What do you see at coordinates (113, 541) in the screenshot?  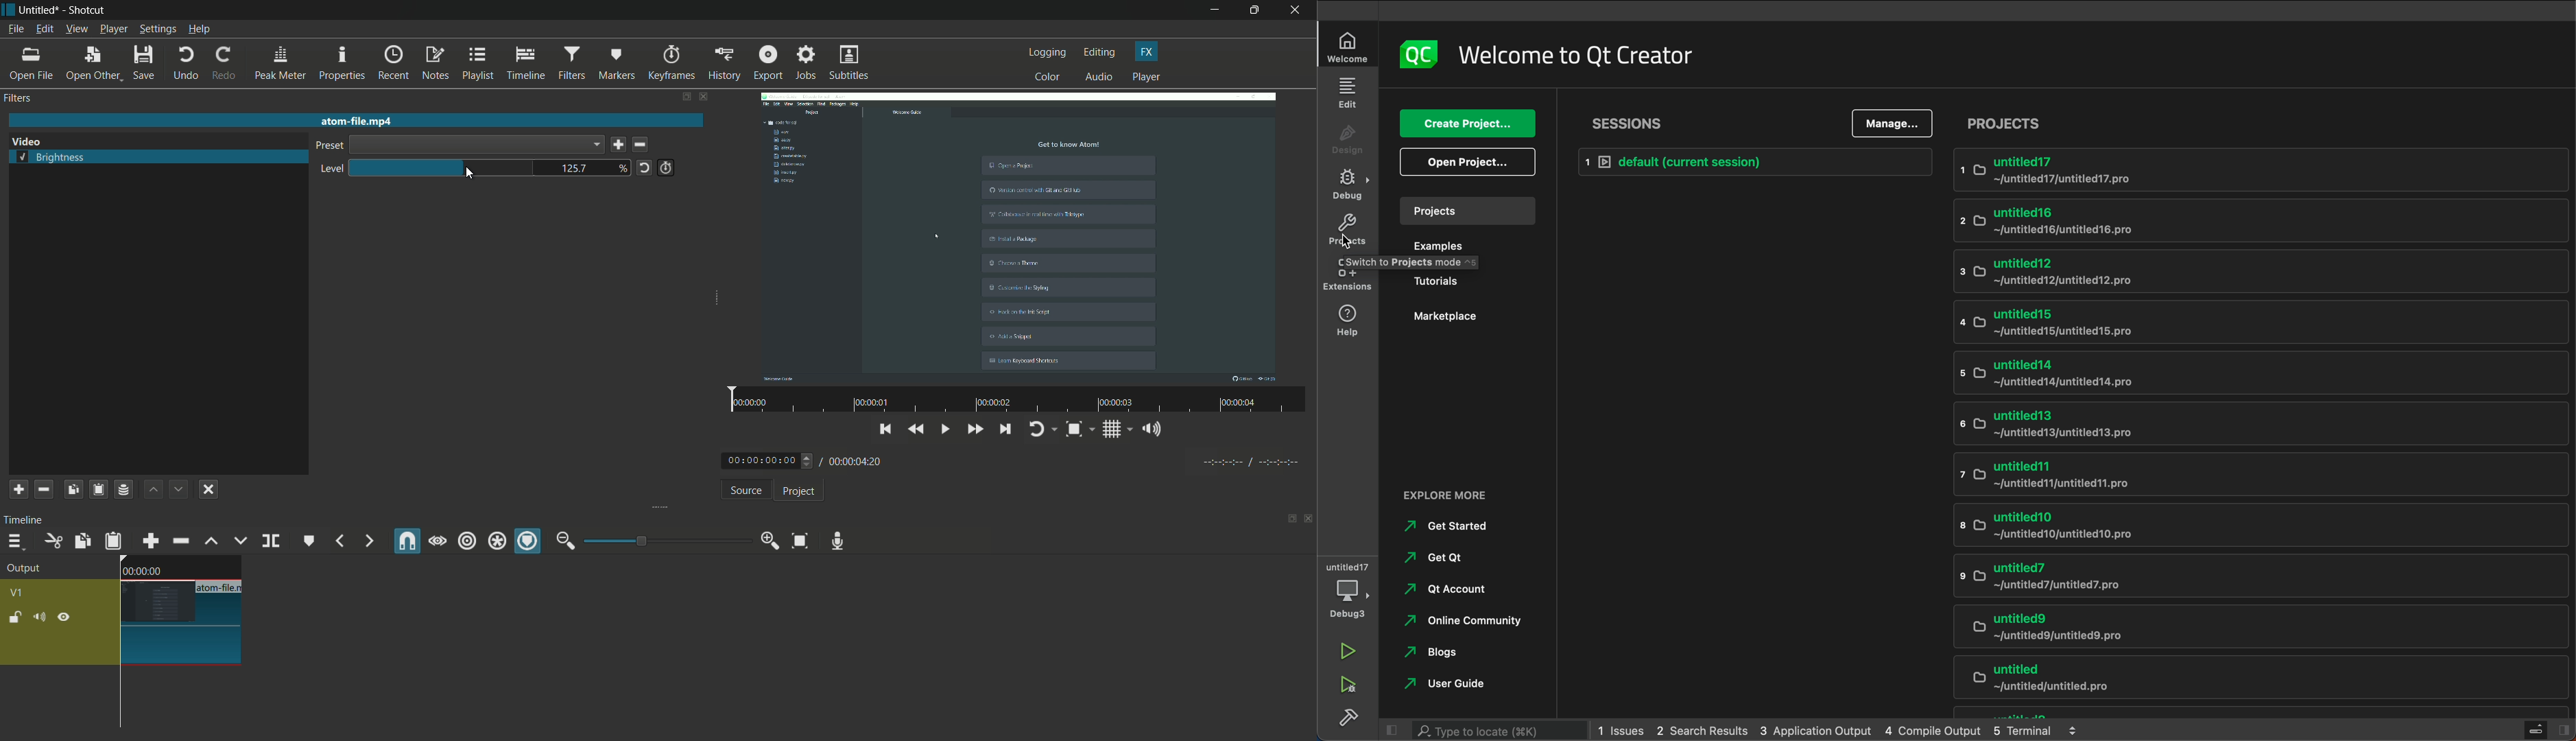 I see `paste` at bounding box center [113, 541].